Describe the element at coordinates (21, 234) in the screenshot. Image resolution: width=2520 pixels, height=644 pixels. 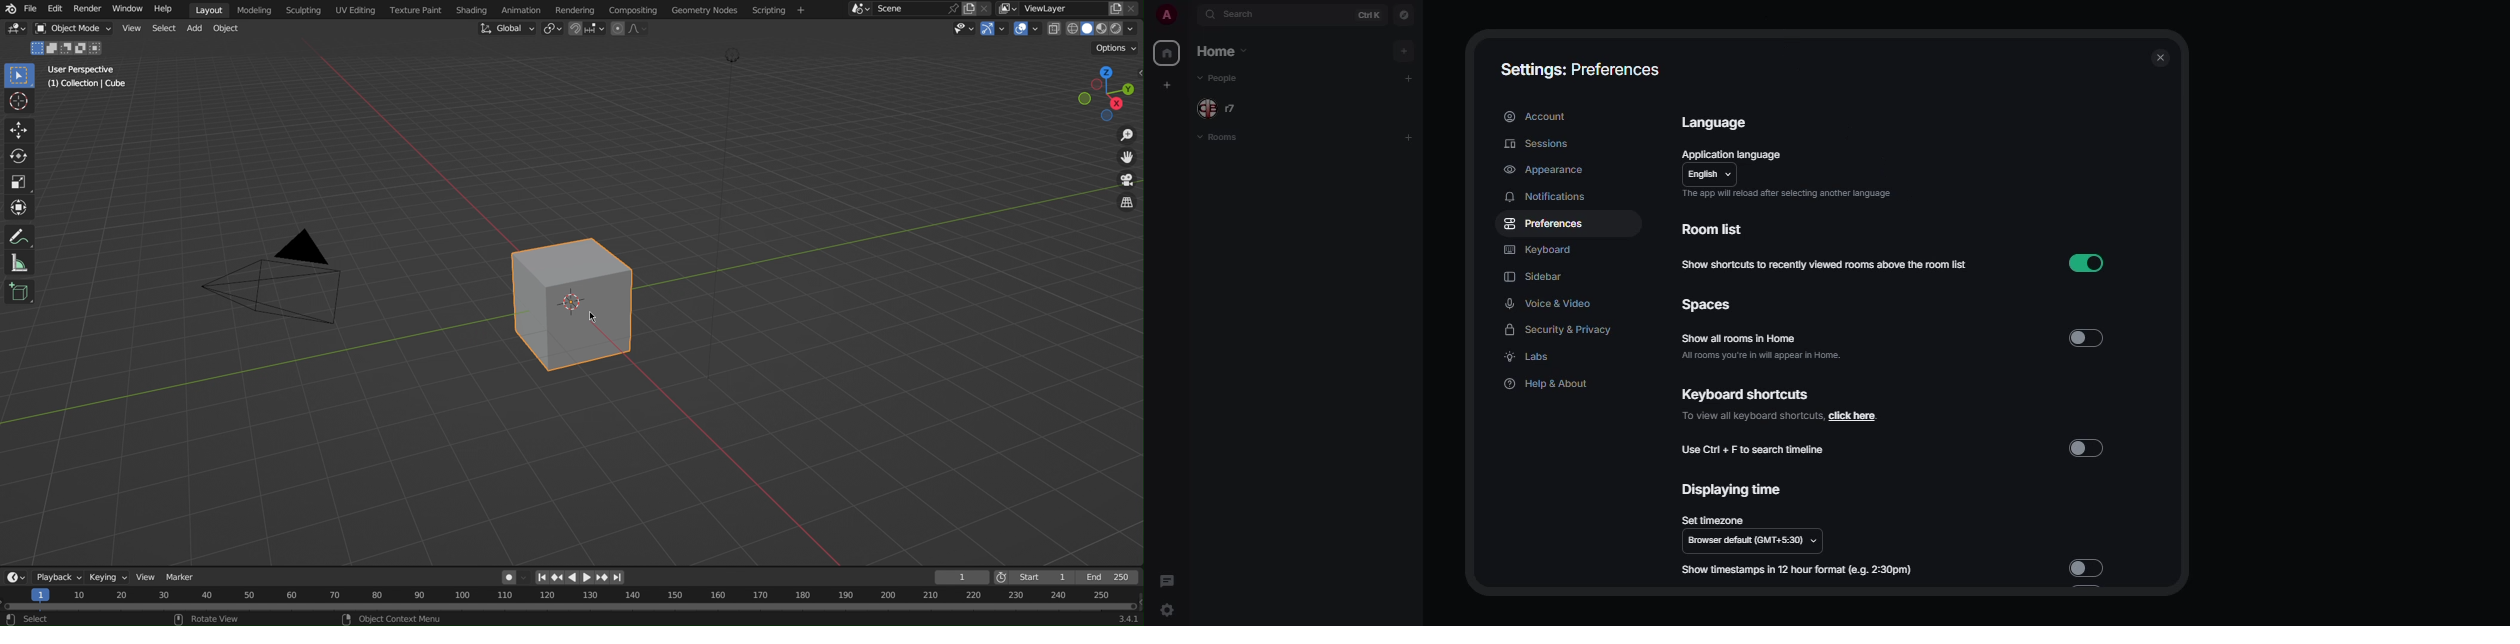
I see `Annotate` at that location.